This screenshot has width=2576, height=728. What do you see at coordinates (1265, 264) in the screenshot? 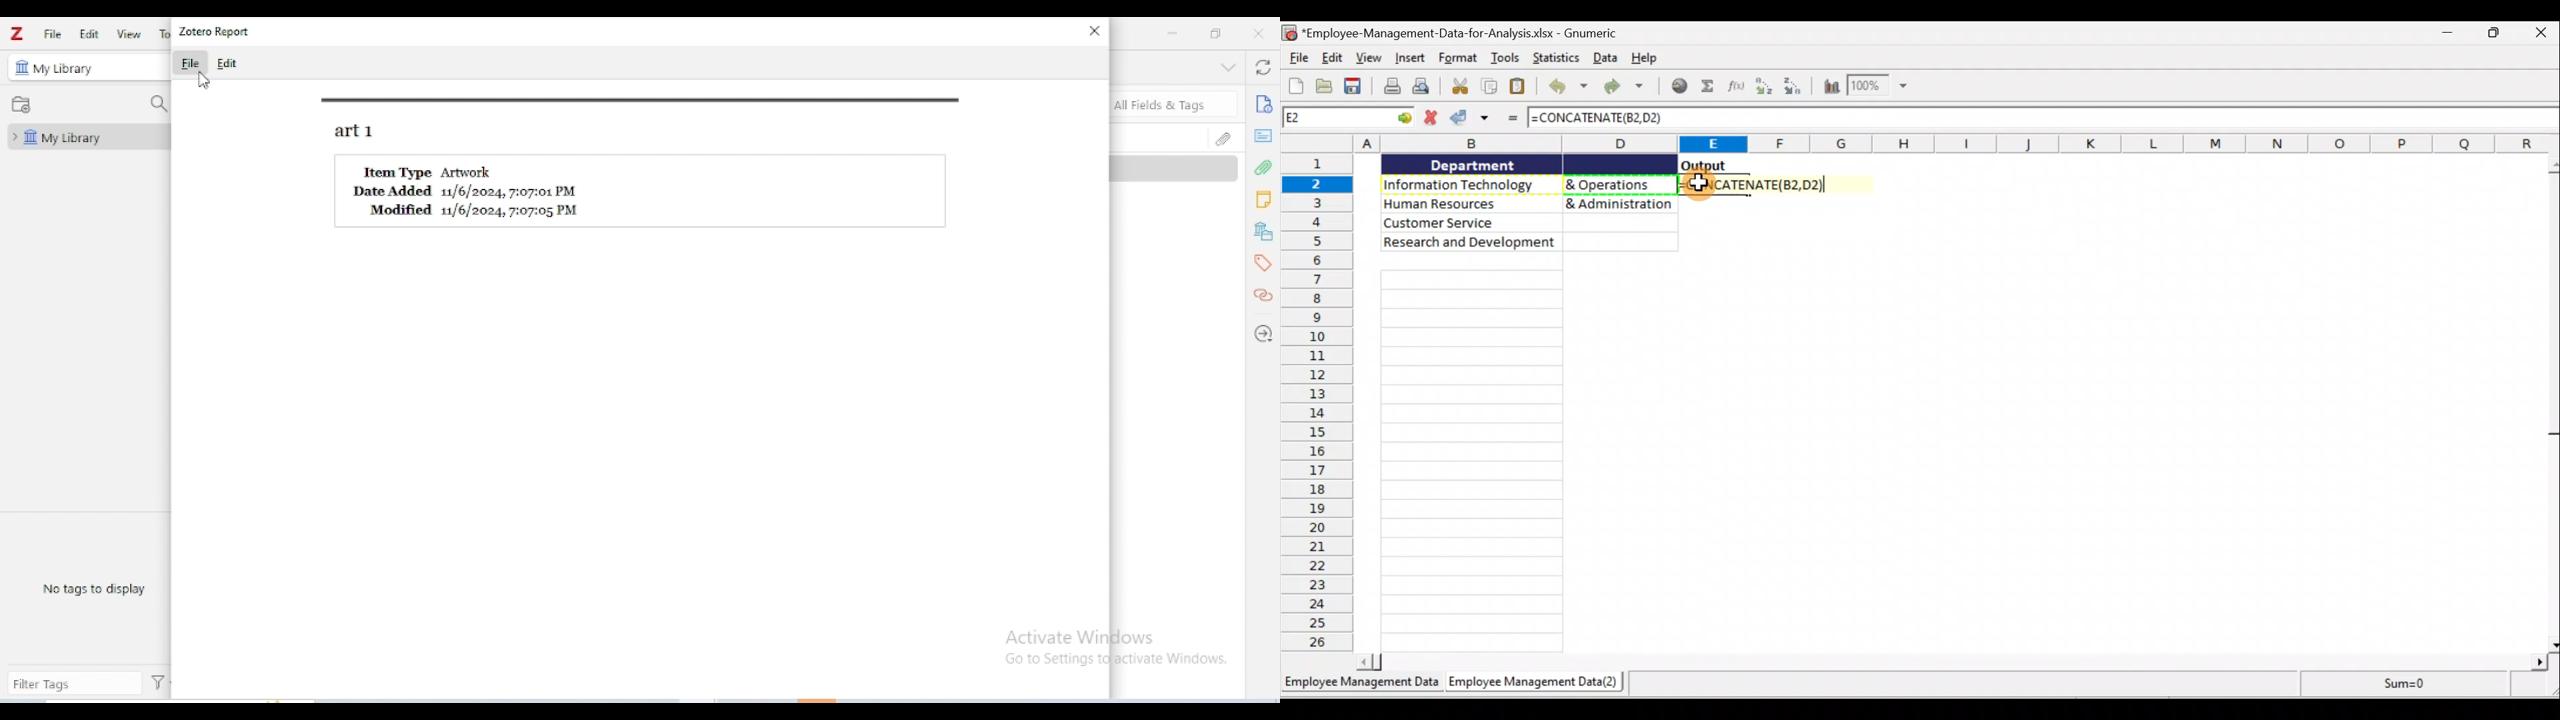
I see `tags` at bounding box center [1265, 264].